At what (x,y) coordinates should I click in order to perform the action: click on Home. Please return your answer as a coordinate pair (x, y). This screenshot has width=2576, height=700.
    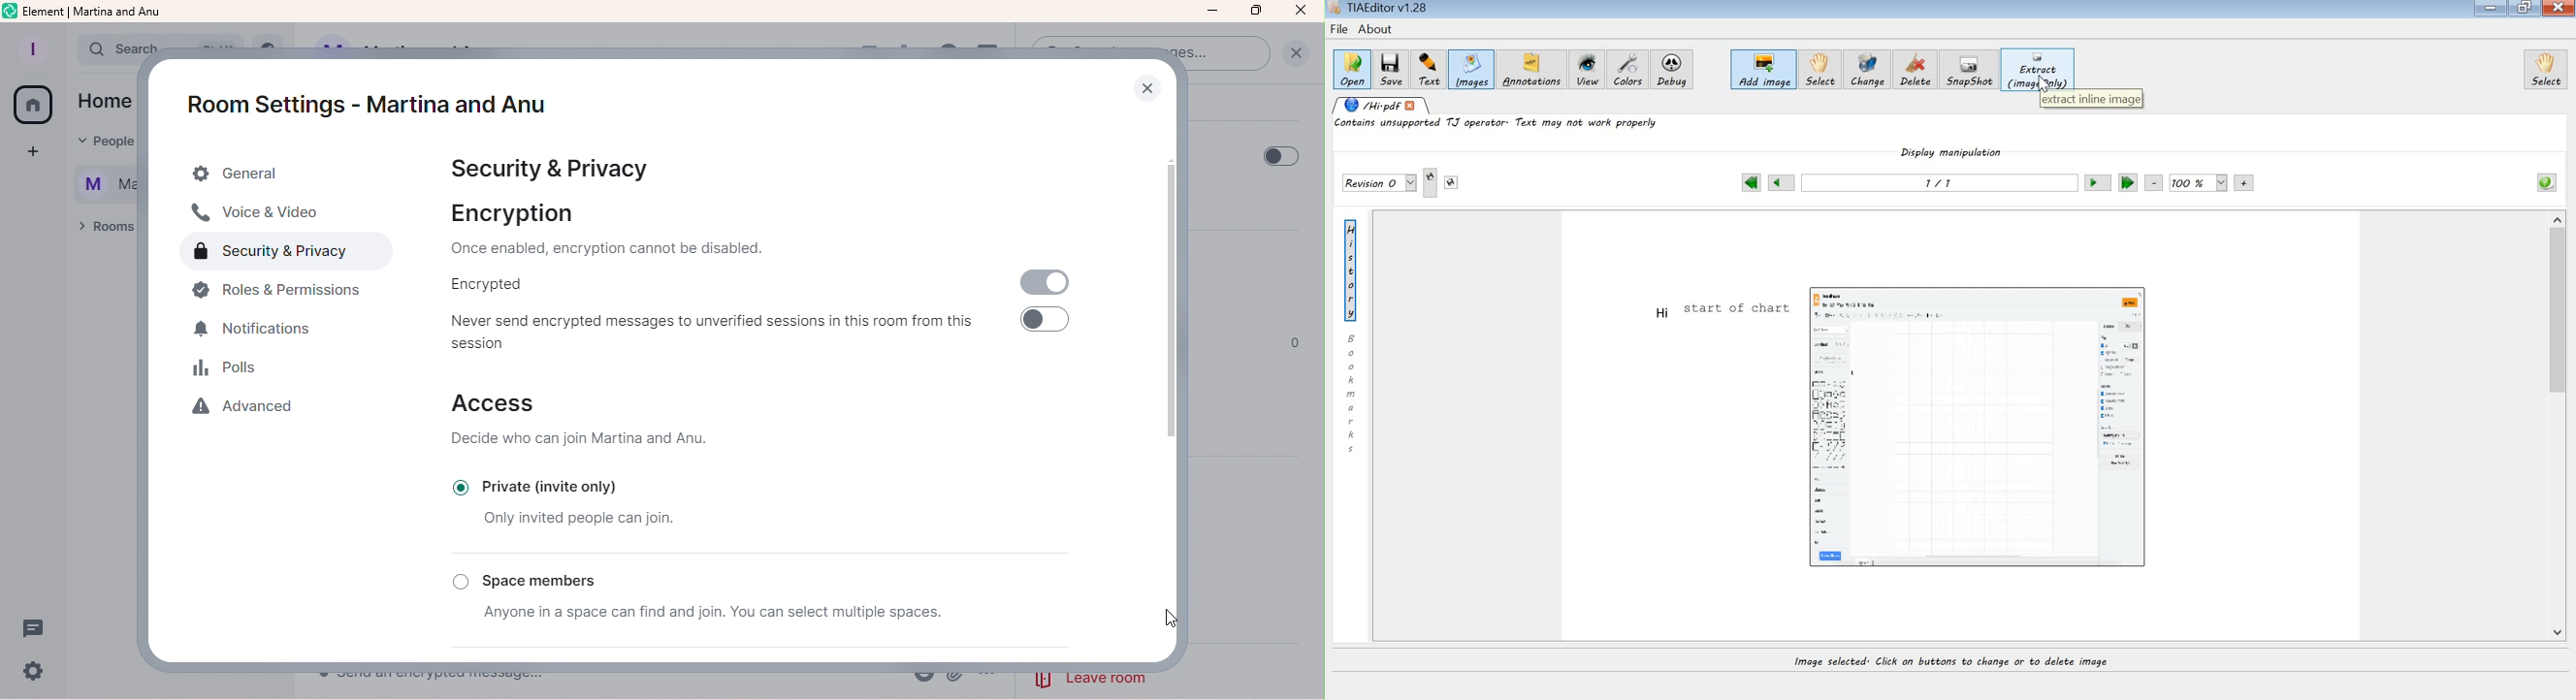
    Looking at the image, I should click on (32, 106).